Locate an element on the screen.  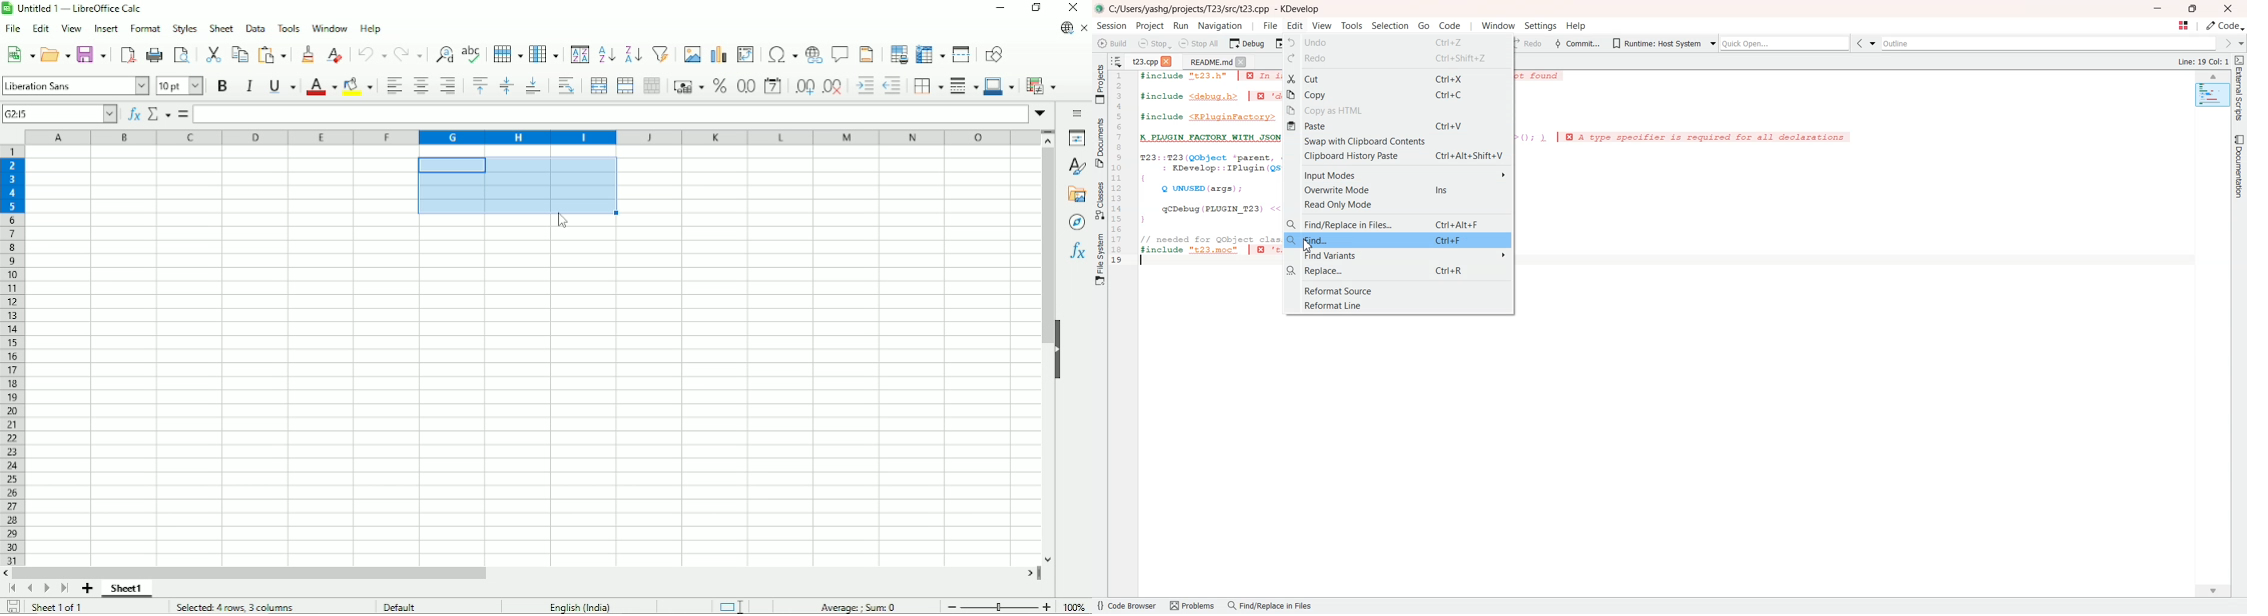
Increase indent is located at coordinates (863, 87).